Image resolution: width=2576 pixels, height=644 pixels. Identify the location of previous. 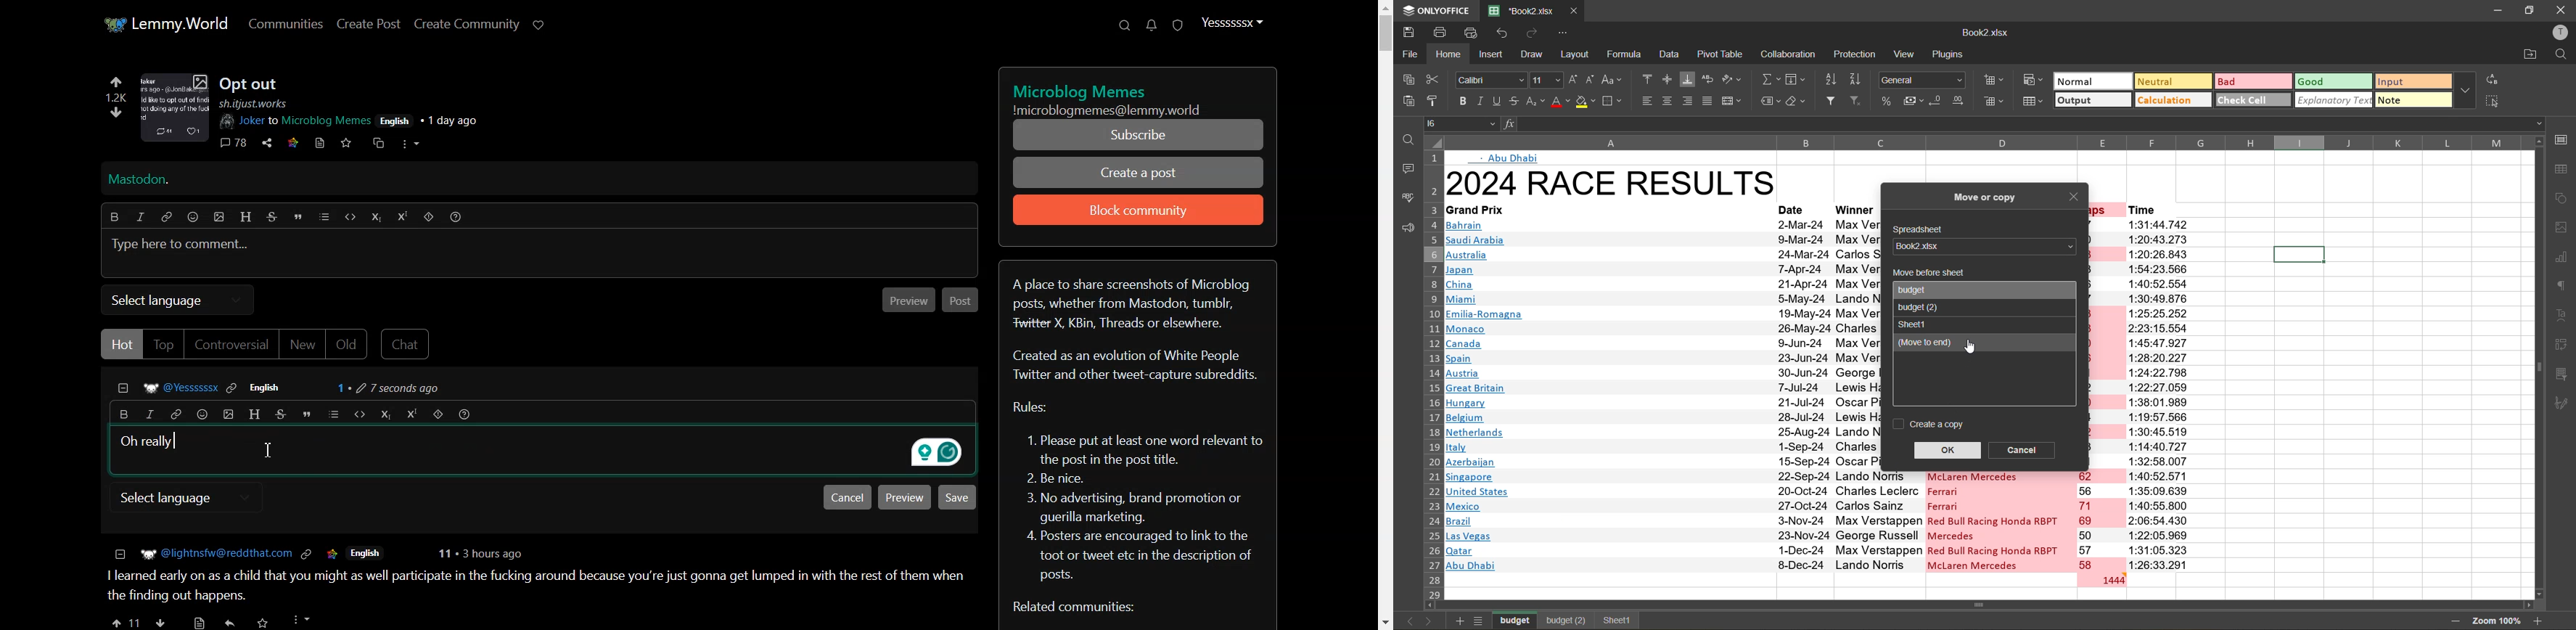
(1406, 621).